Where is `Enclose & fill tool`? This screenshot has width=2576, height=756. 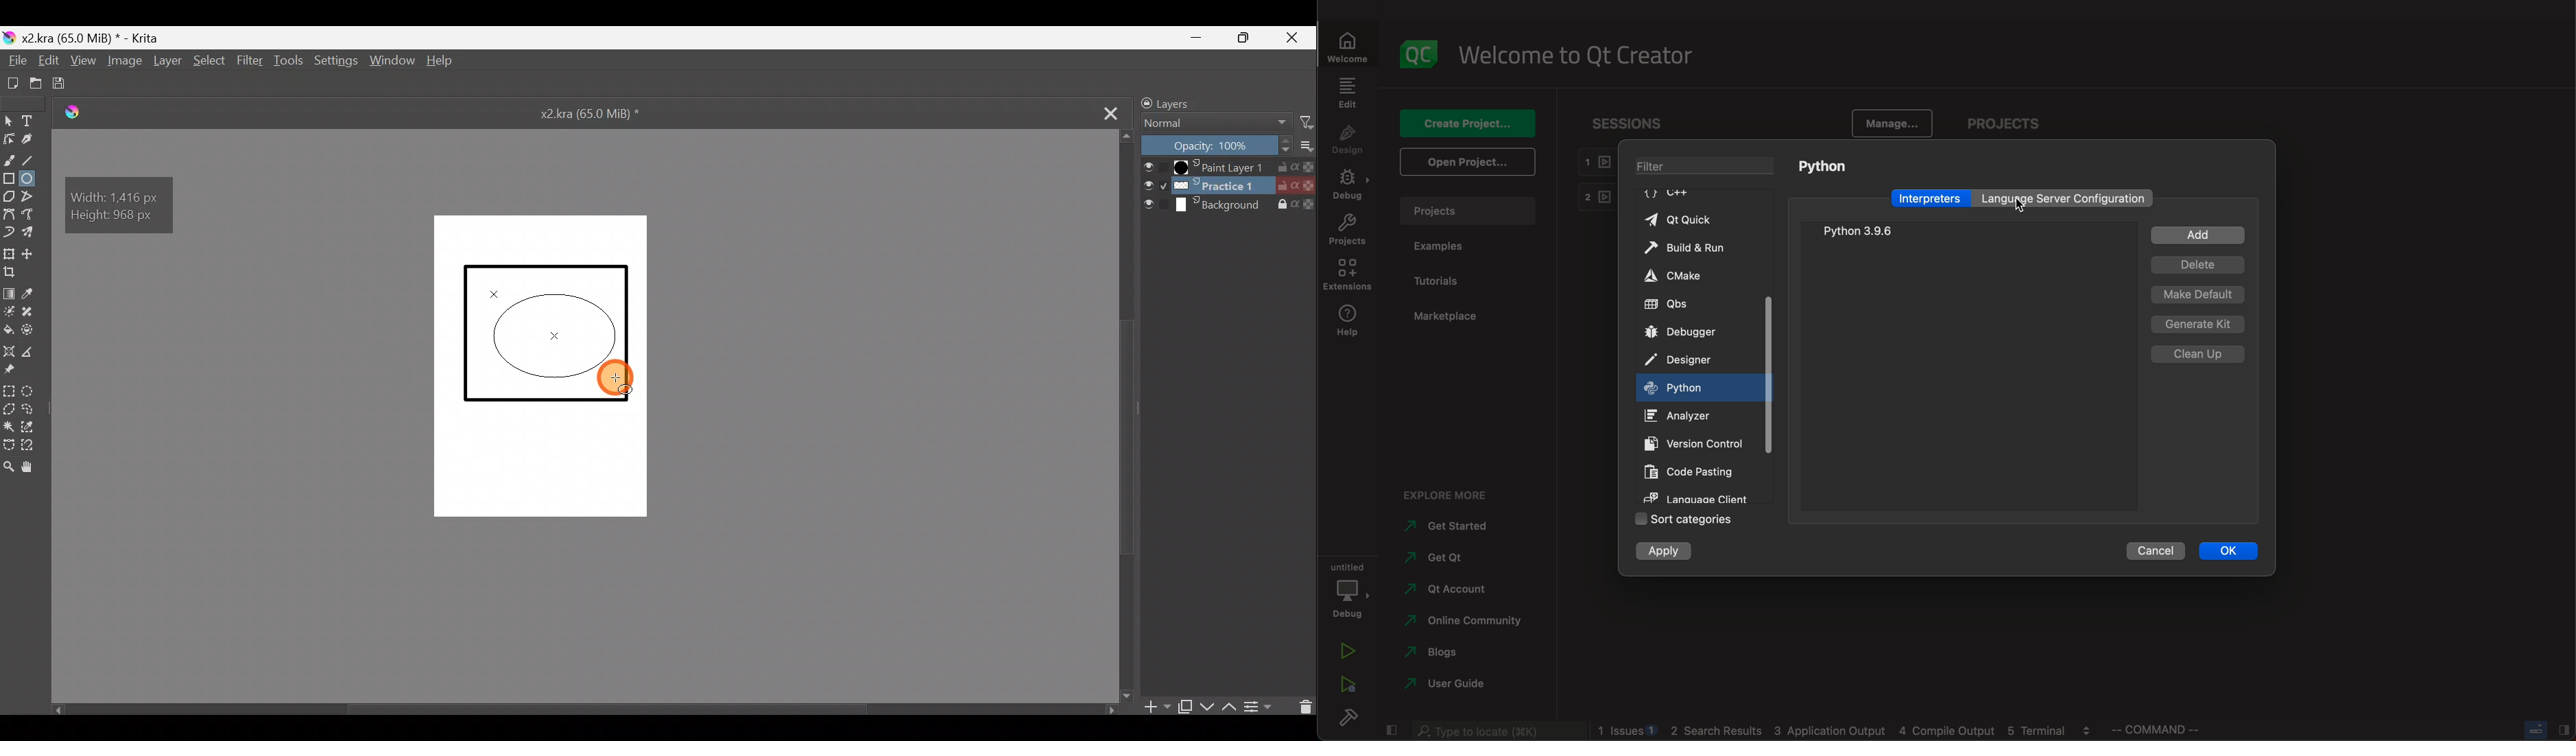 Enclose & fill tool is located at coordinates (31, 330).